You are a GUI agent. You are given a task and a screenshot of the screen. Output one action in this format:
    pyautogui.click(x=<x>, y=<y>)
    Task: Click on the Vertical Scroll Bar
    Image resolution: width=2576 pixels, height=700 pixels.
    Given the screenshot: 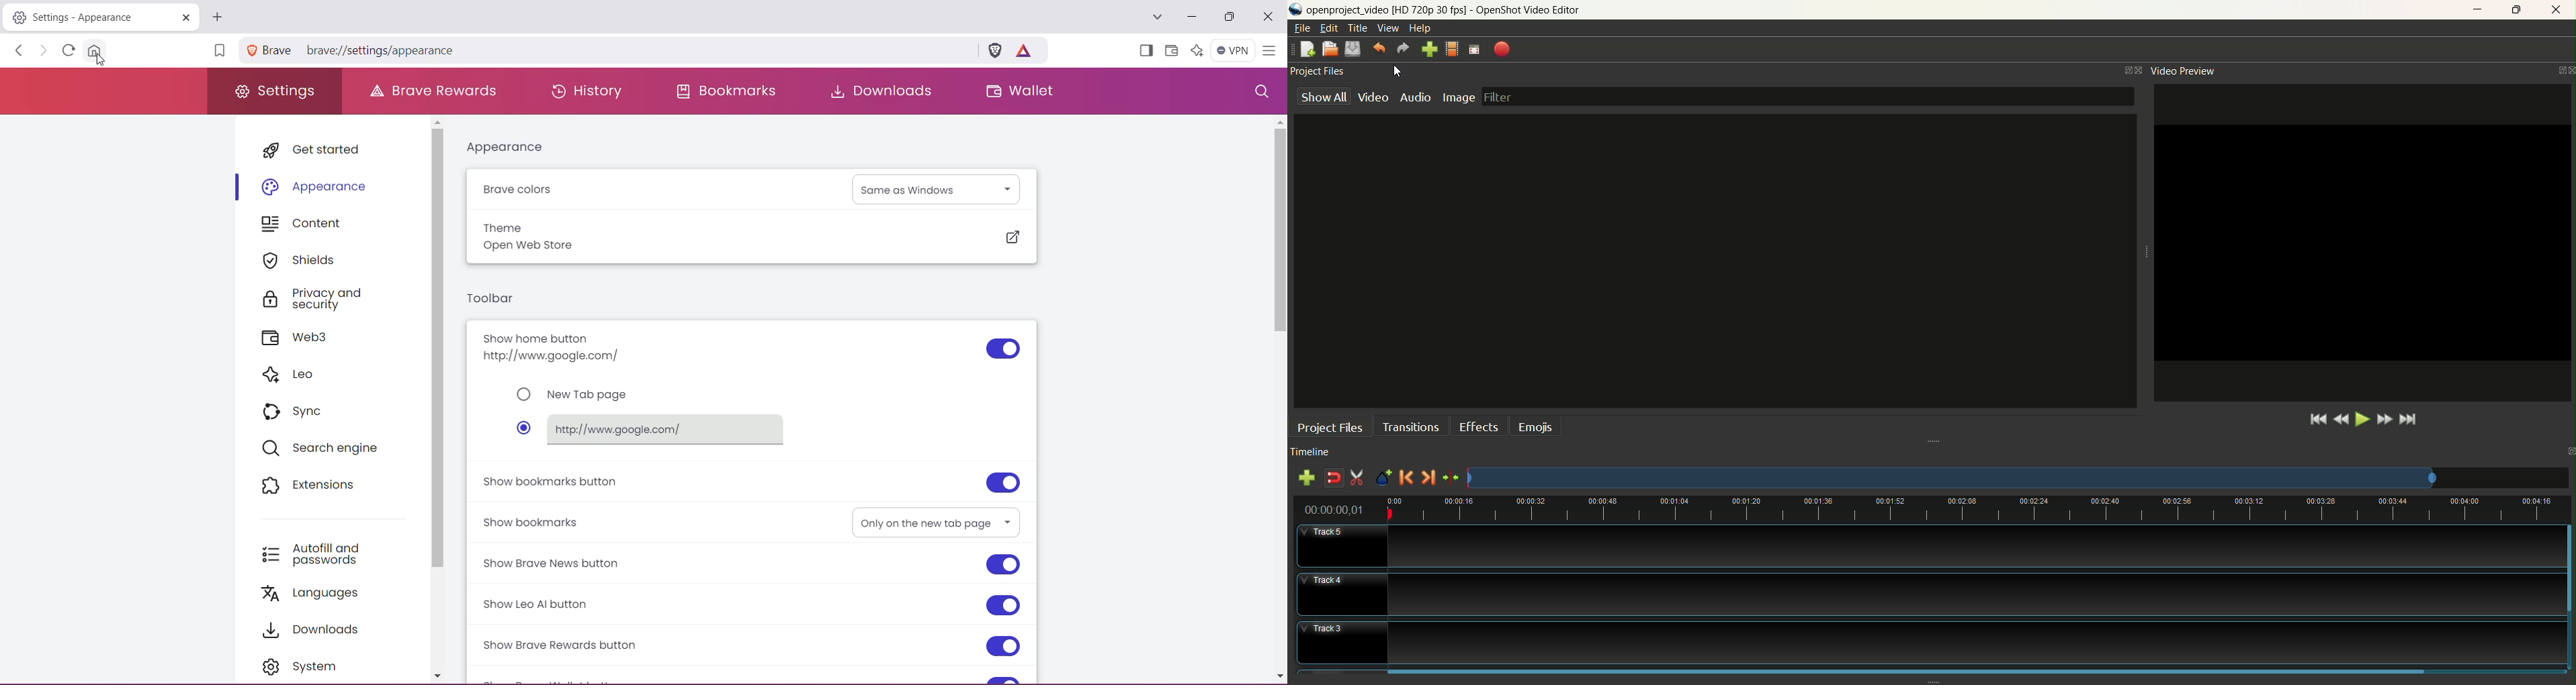 What is the action you would take?
    pyautogui.click(x=1277, y=399)
    